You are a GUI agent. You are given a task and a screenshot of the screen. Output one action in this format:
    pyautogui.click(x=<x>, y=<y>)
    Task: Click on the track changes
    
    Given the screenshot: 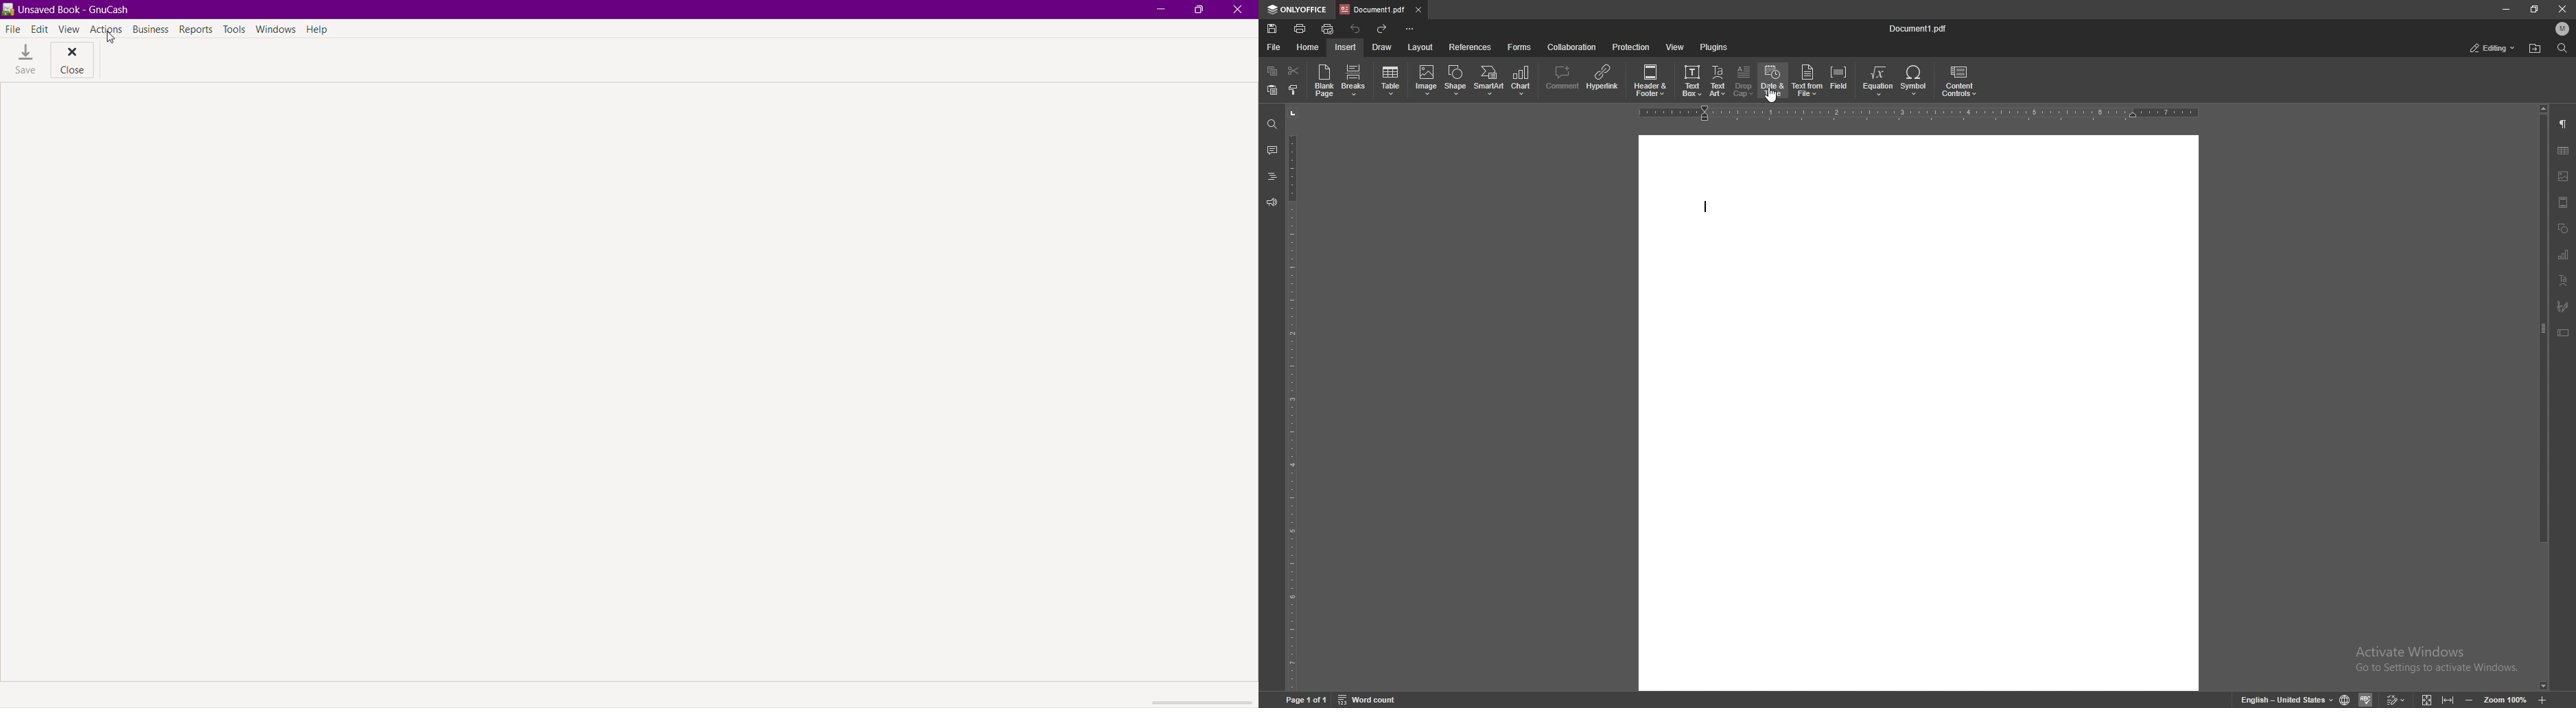 What is the action you would take?
    pyautogui.click(x=2395, y=698)
    